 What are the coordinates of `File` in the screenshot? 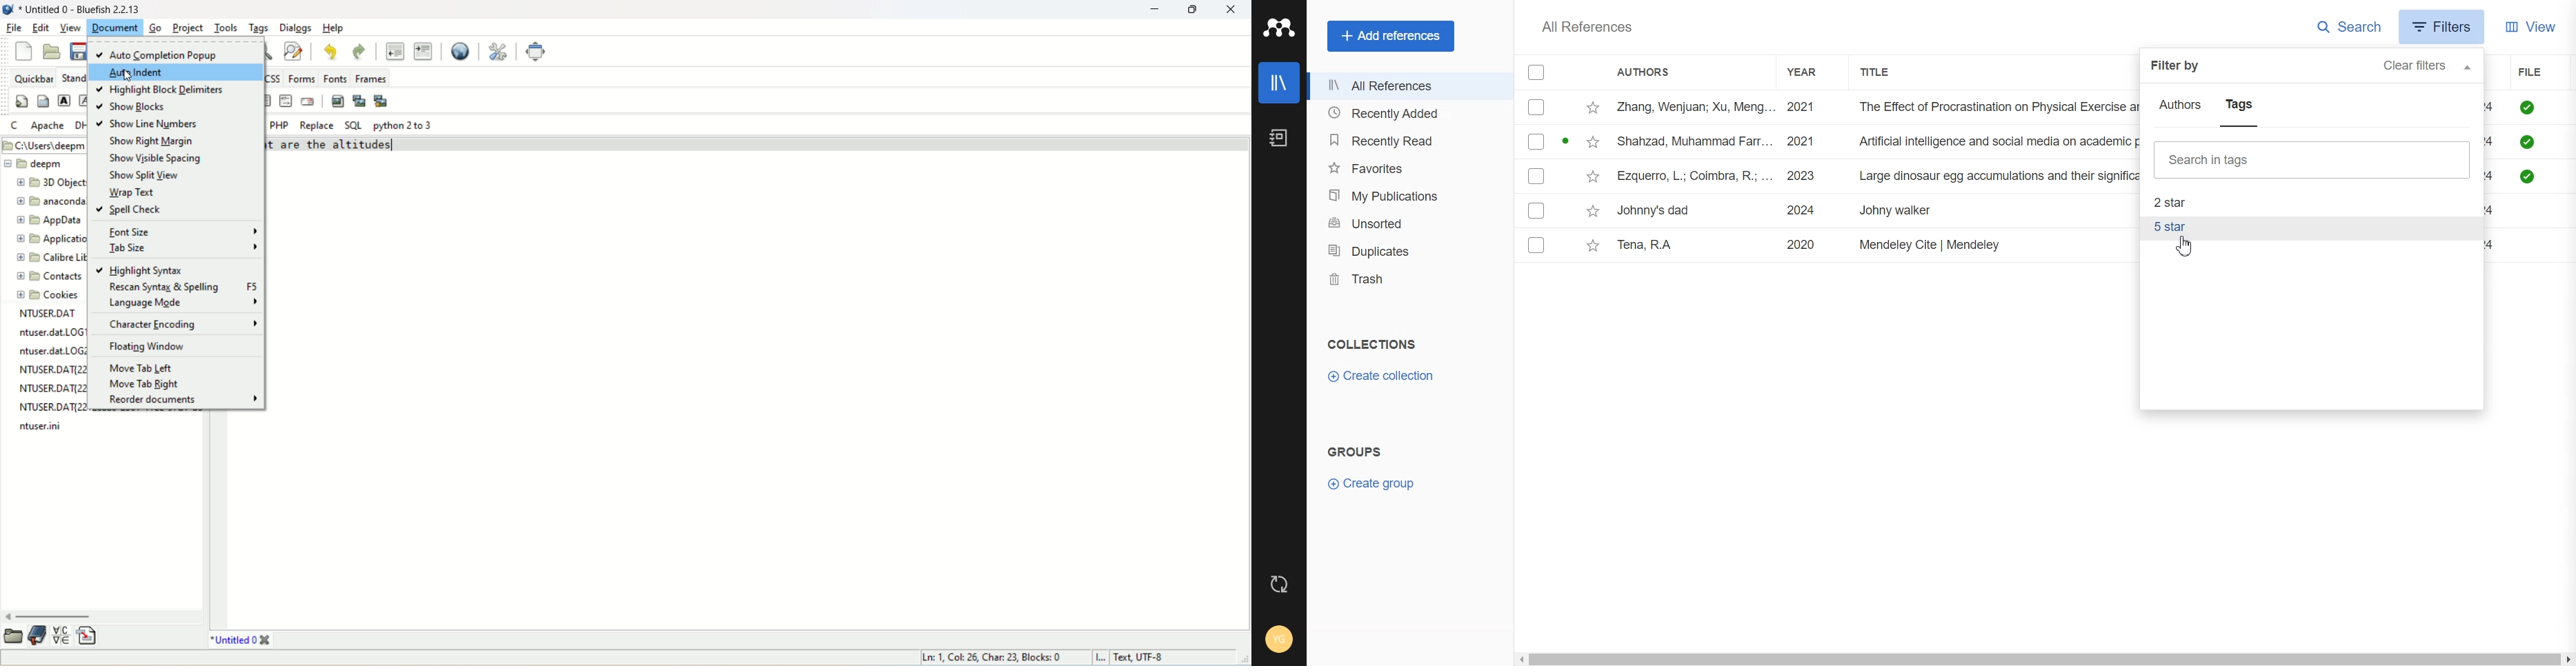 It's located at (1823, 107).